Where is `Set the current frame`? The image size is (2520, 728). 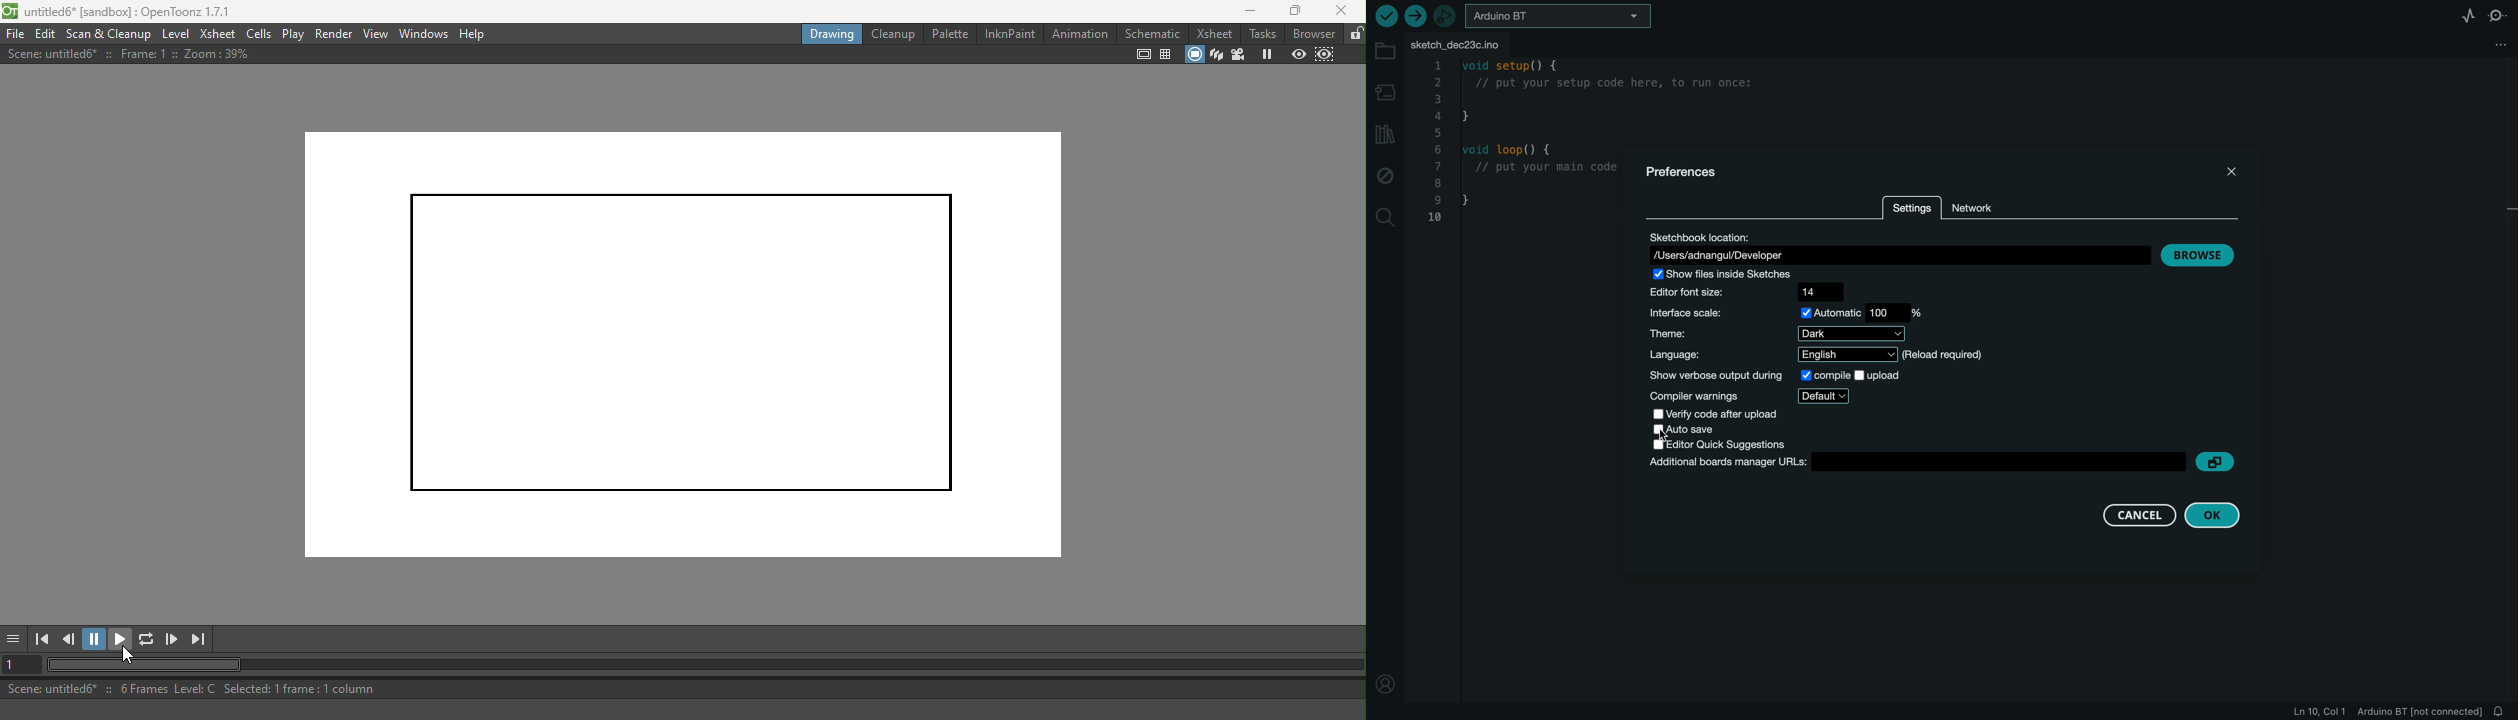
Set the current frame is located at coordinates (21, 665).